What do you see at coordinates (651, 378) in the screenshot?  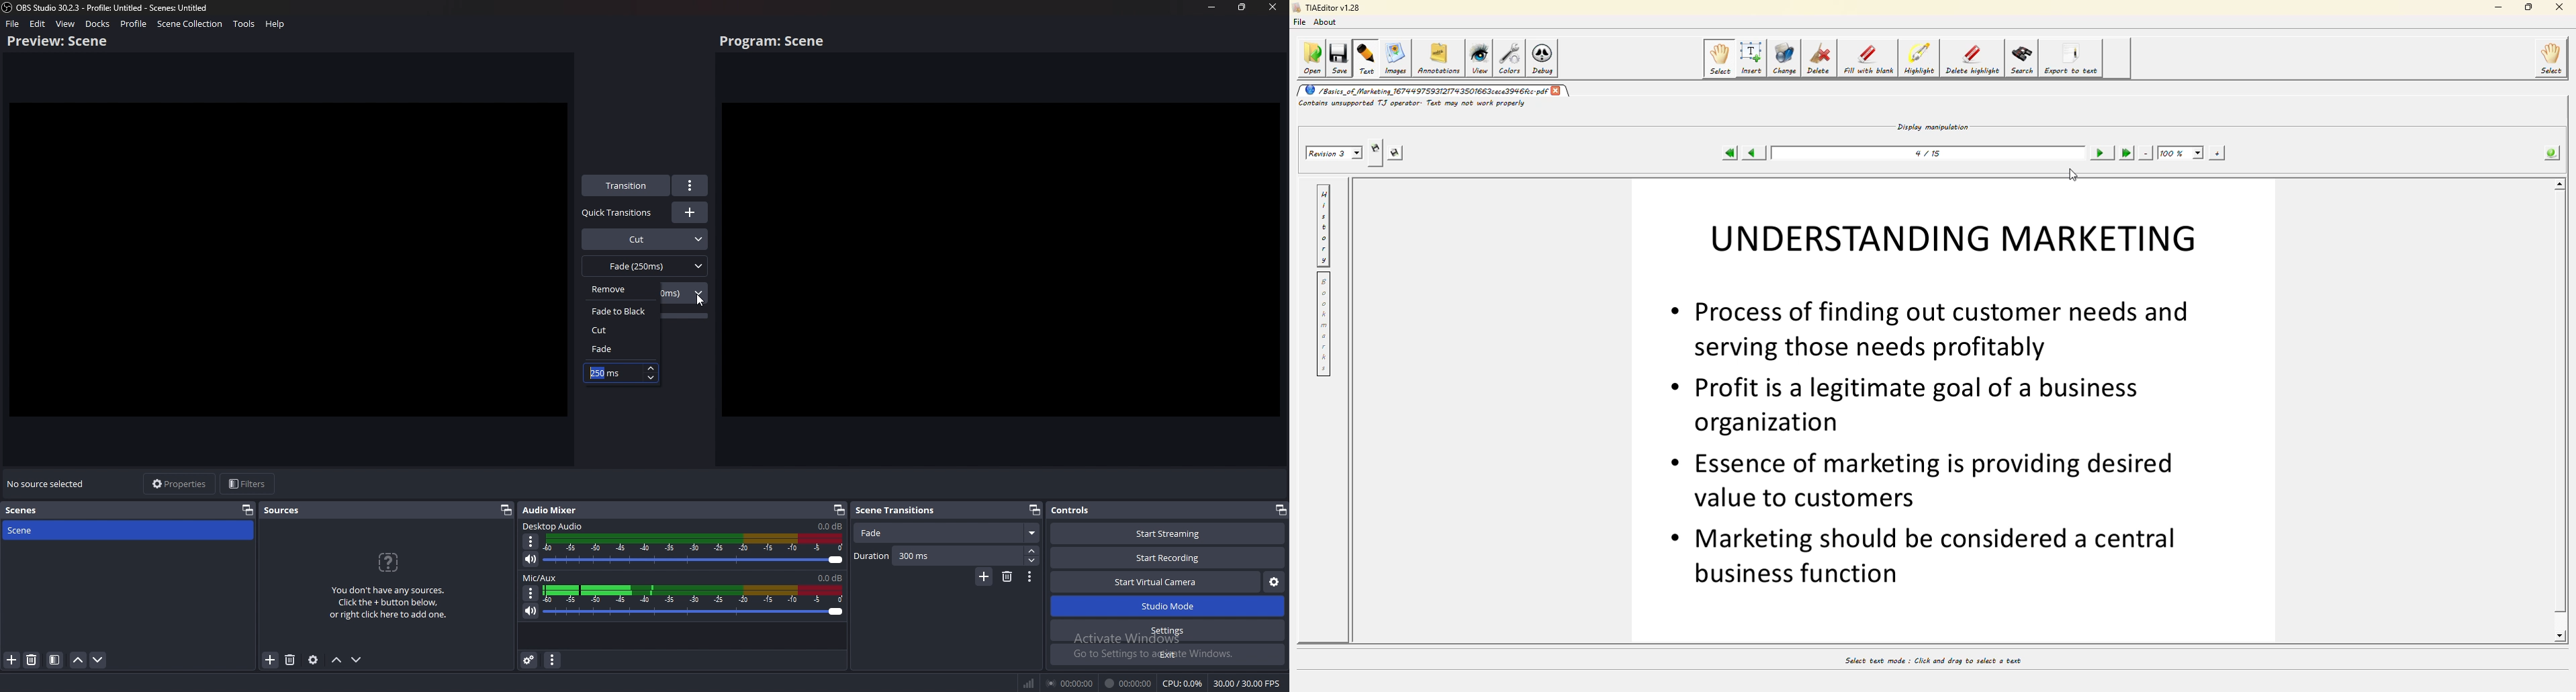 I see `decrease fade timer` at bounding box center [651, 378].